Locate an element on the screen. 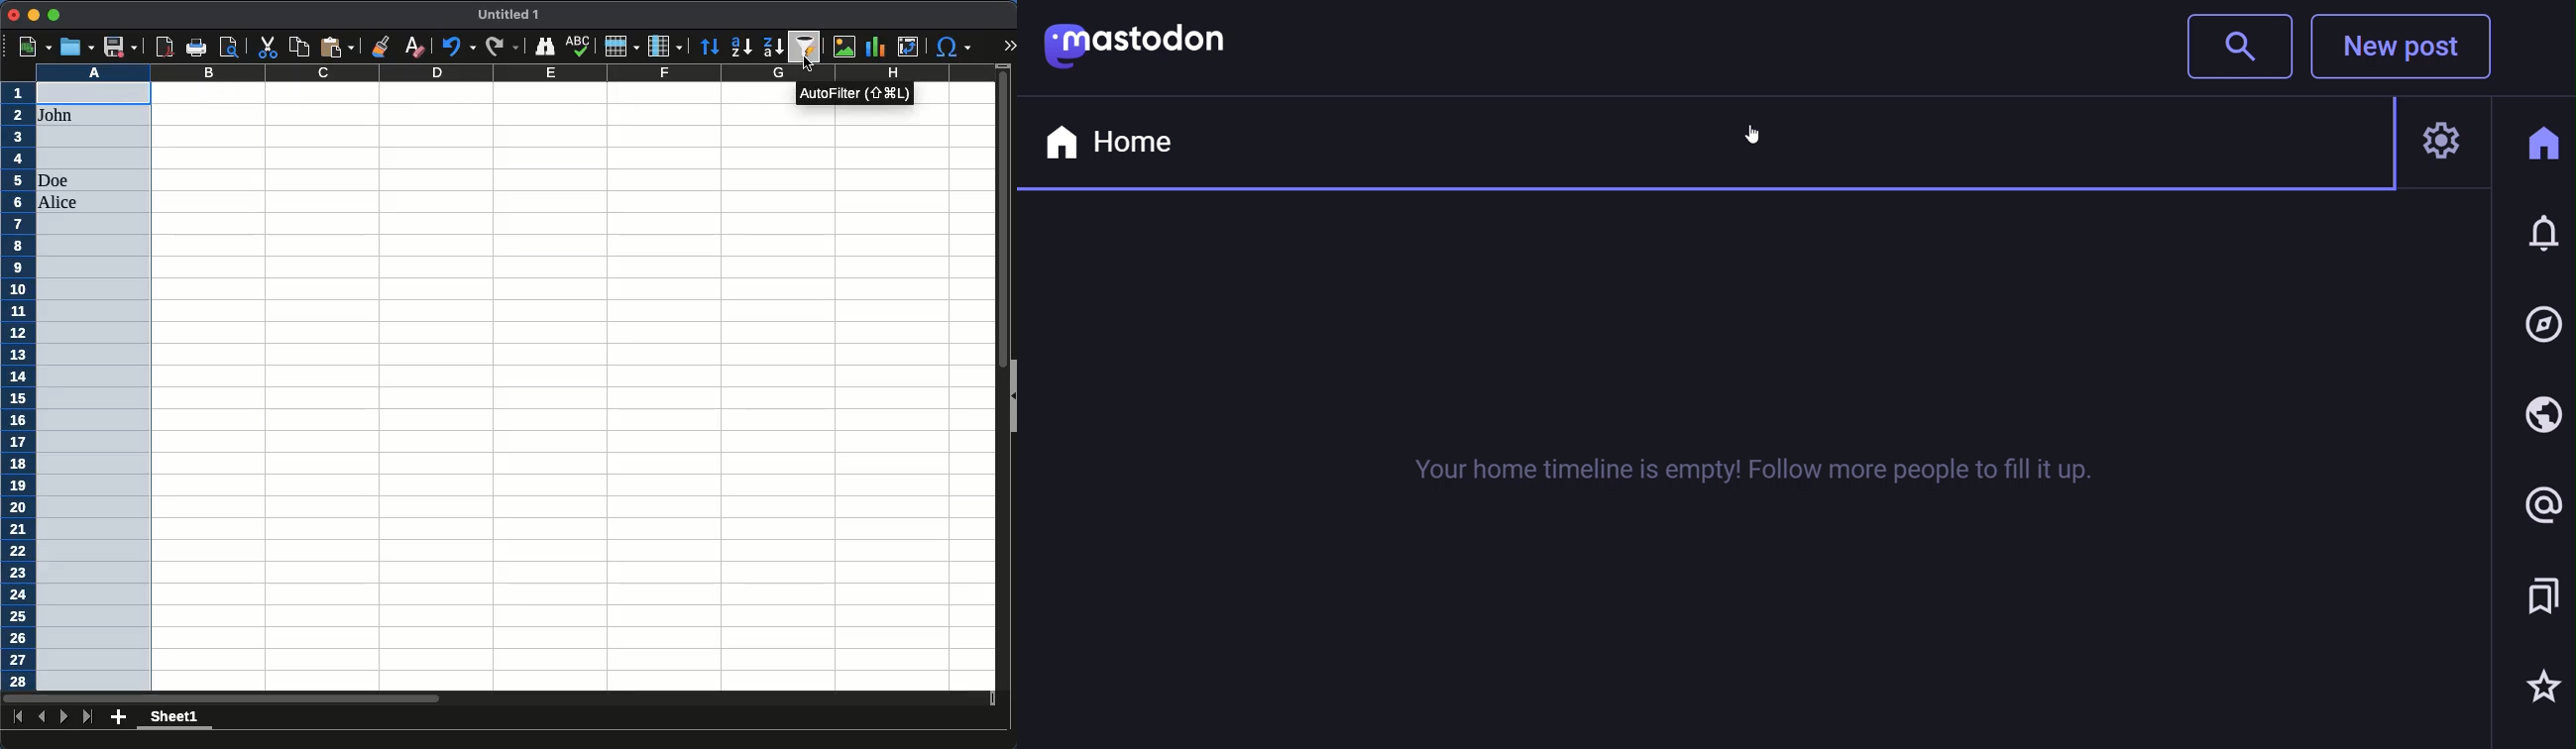  selected range is located at coordinates (94, 385).